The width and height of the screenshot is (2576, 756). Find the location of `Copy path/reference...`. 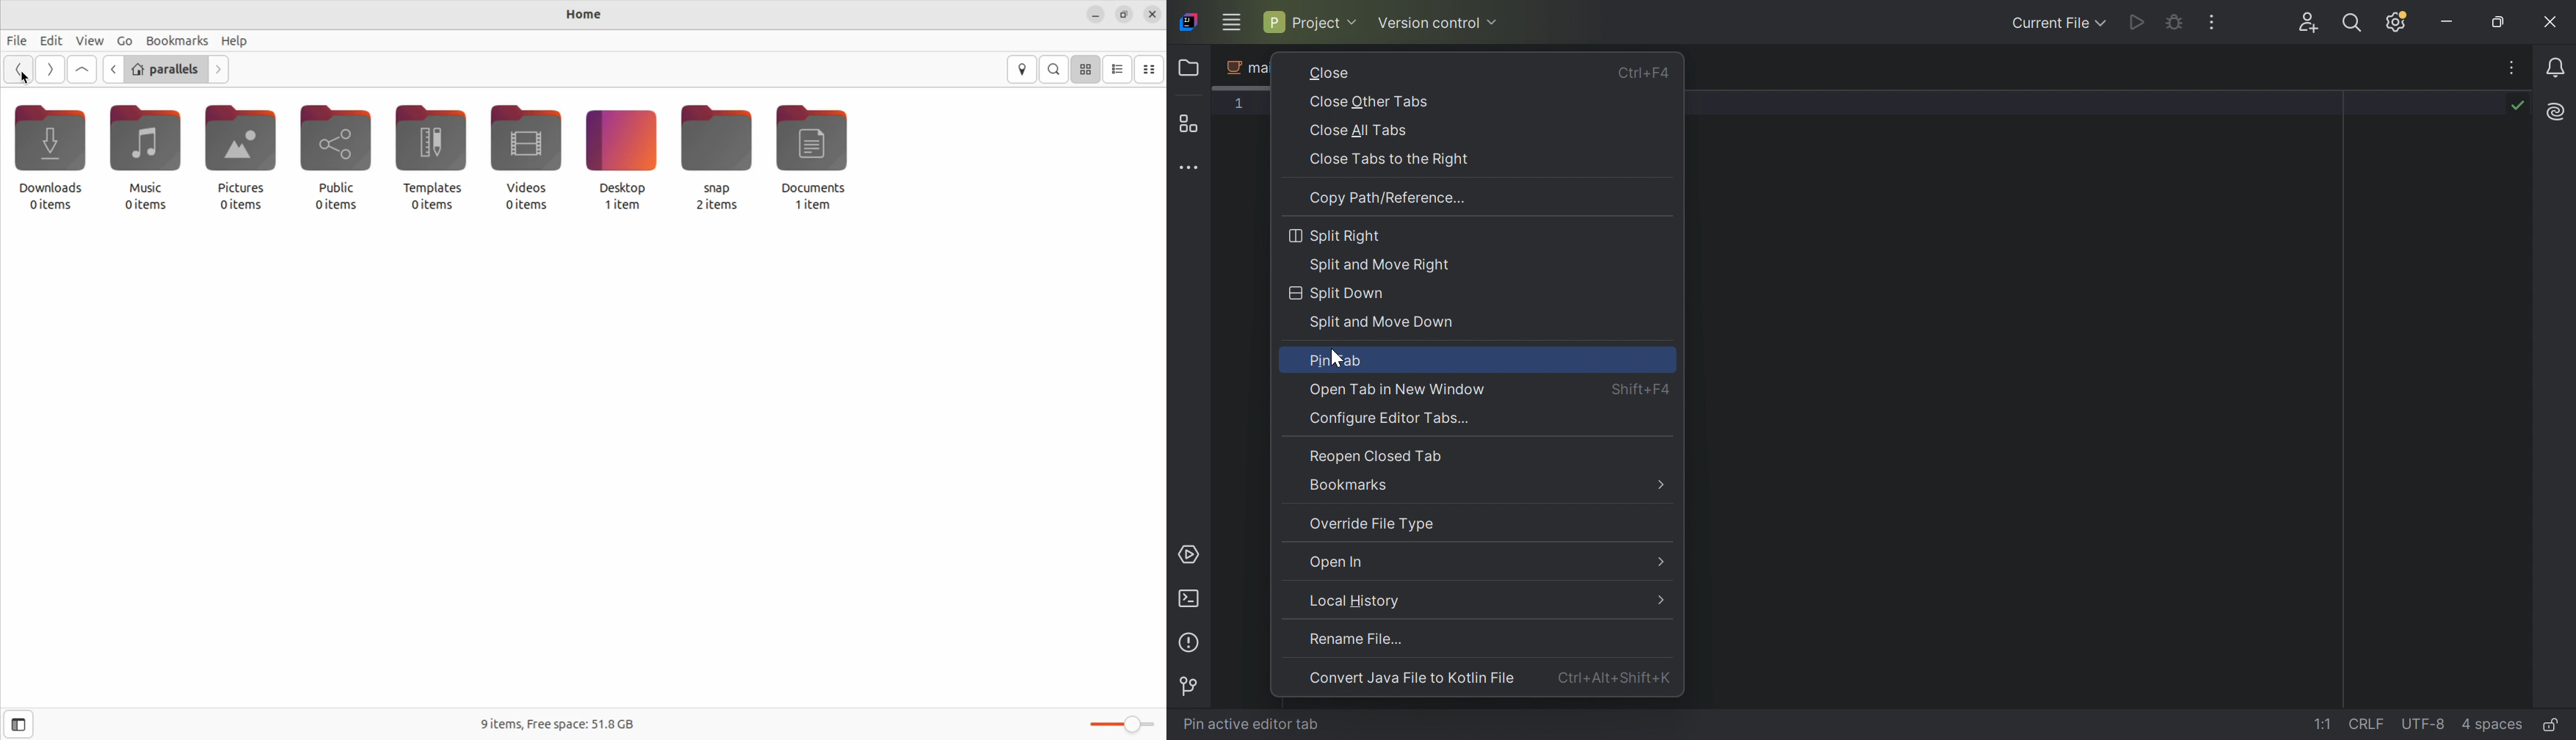

Copy path/reference... is located at coordinates (1390, 199).